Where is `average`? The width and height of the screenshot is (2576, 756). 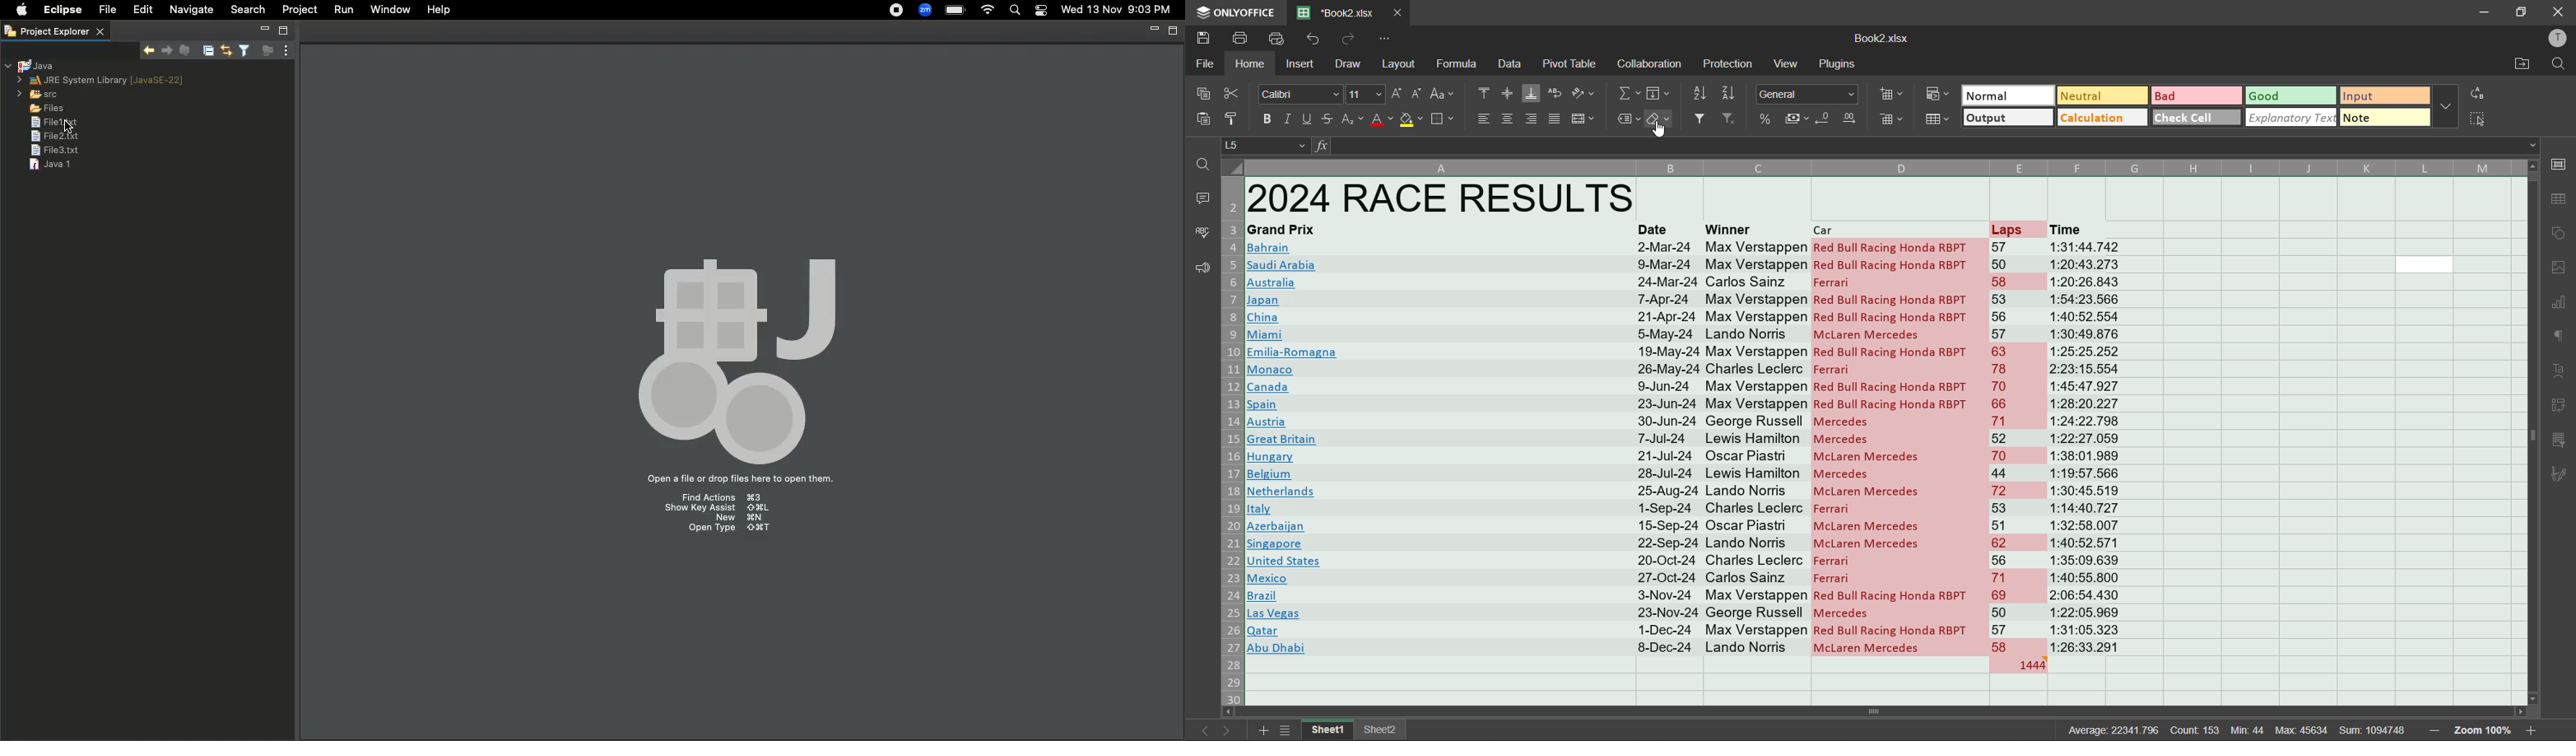
average is located at coordinates (2112, 730).